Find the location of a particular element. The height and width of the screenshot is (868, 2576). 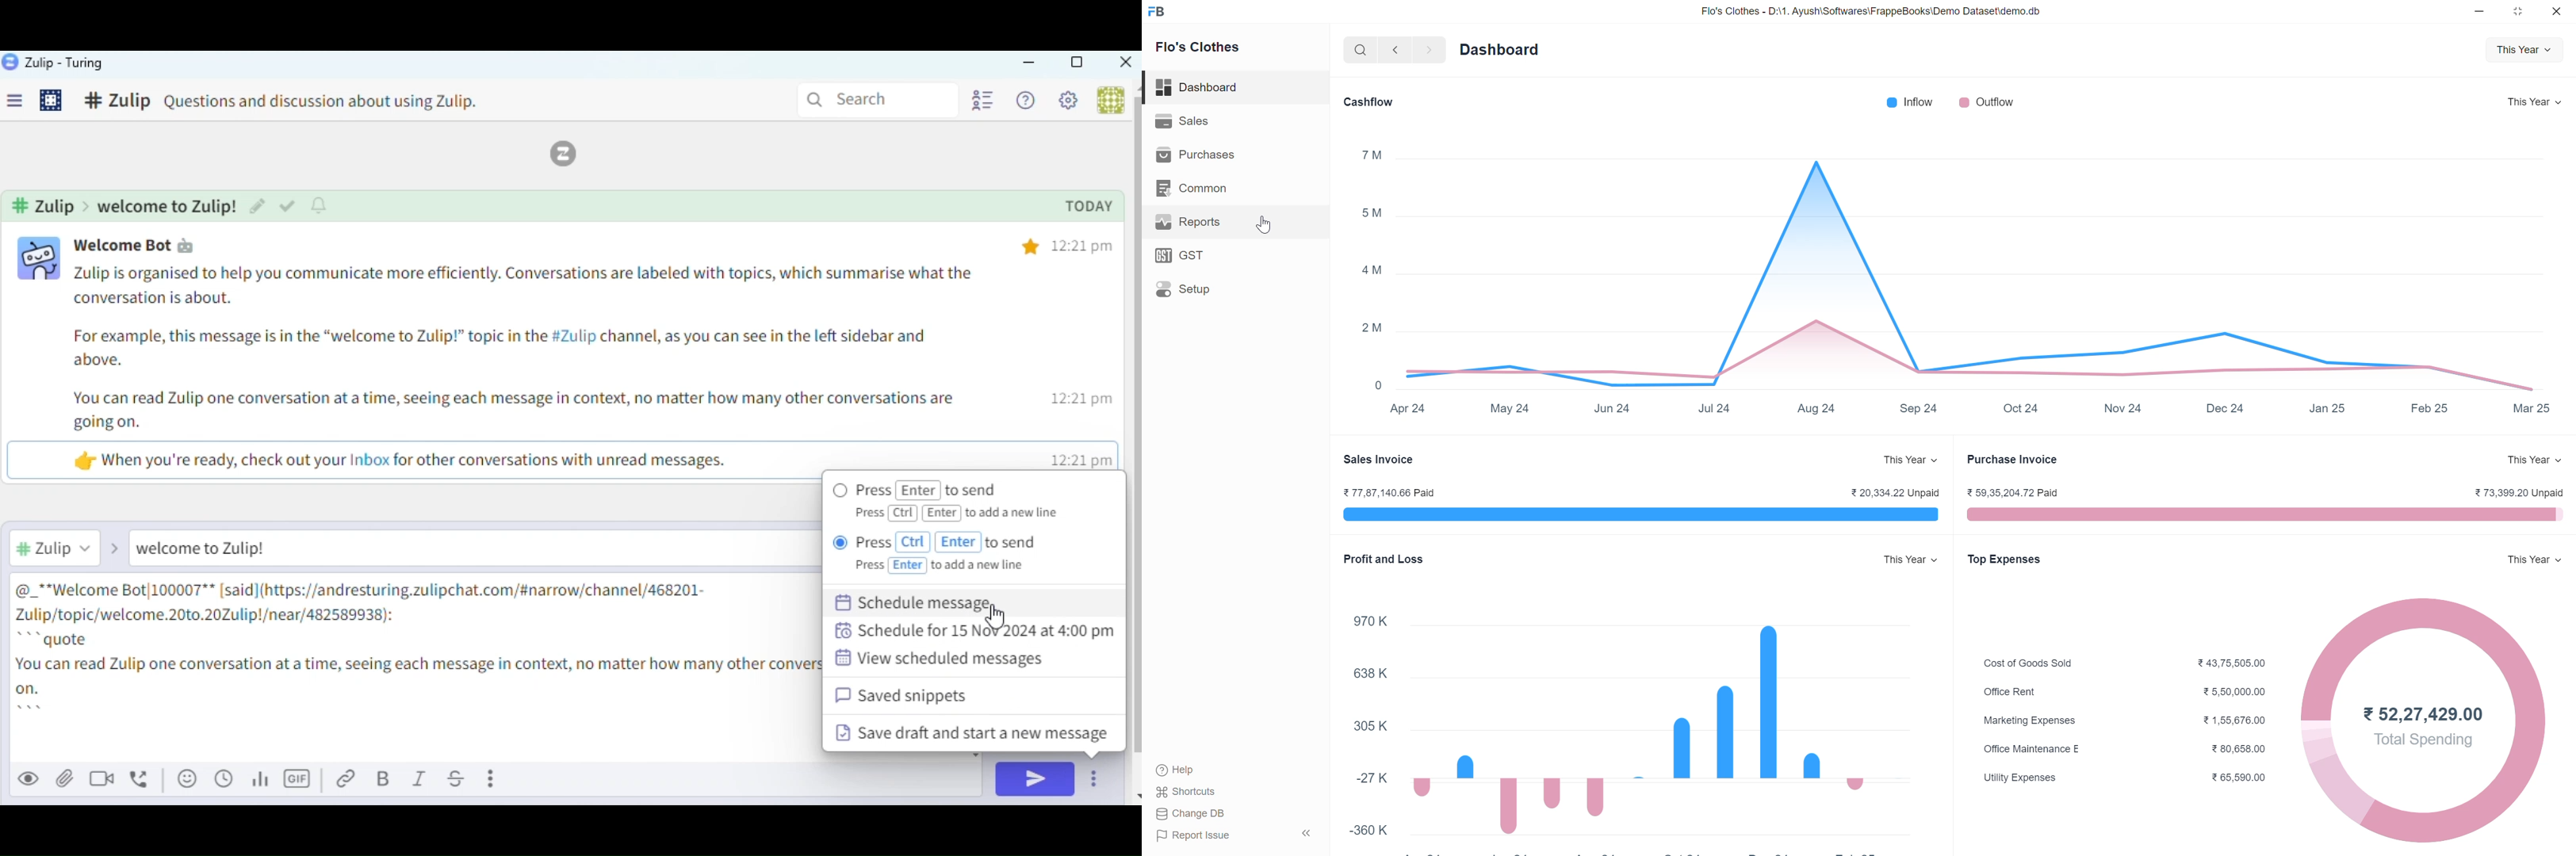

Report Issue « is located at coordinates (1237, 836).